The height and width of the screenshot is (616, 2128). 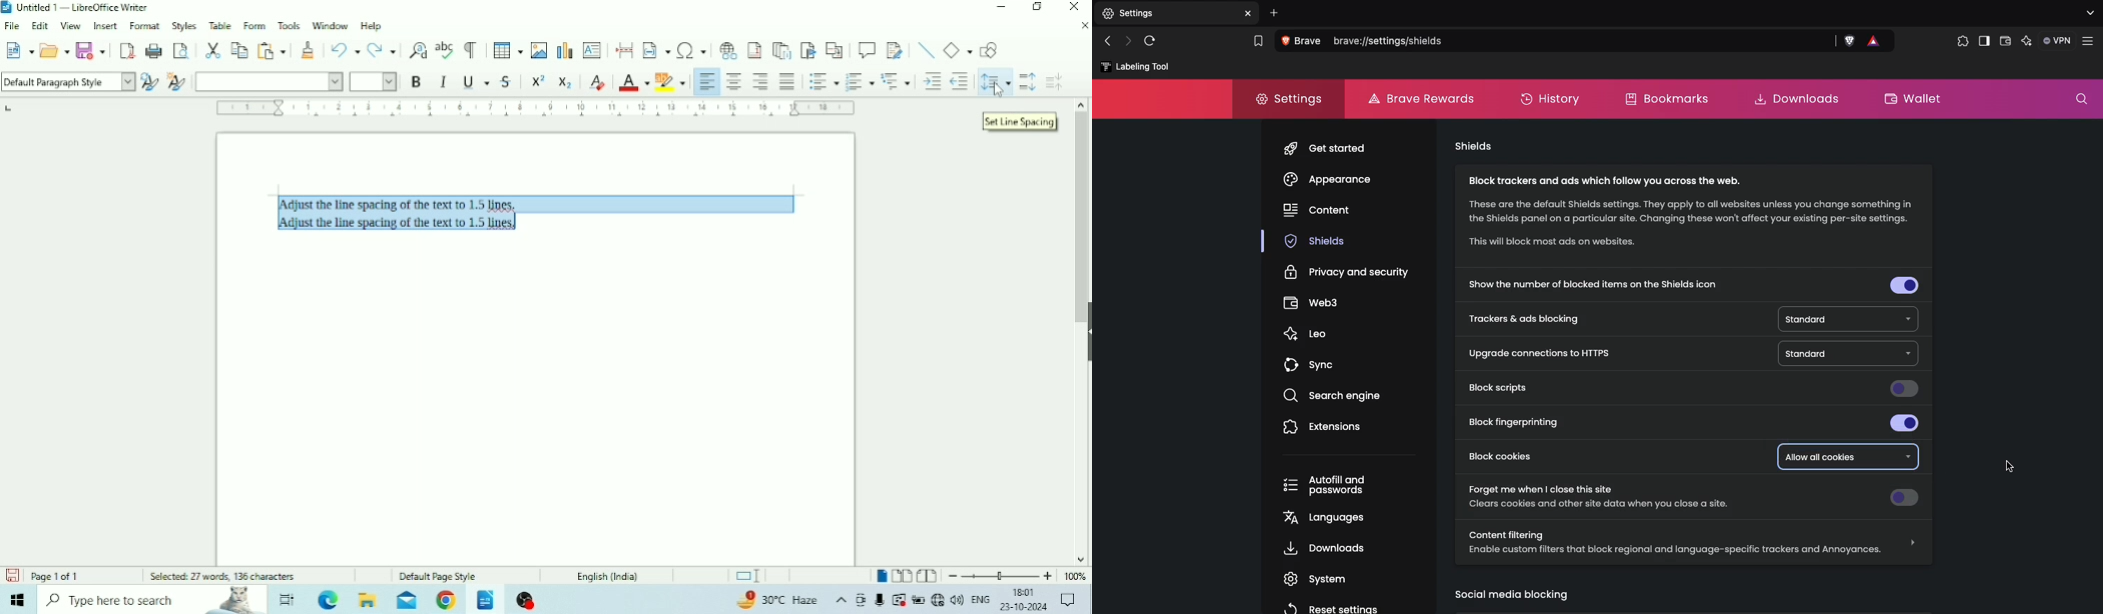 I want to click on New Style for Selection, so click(x=176, y=79).